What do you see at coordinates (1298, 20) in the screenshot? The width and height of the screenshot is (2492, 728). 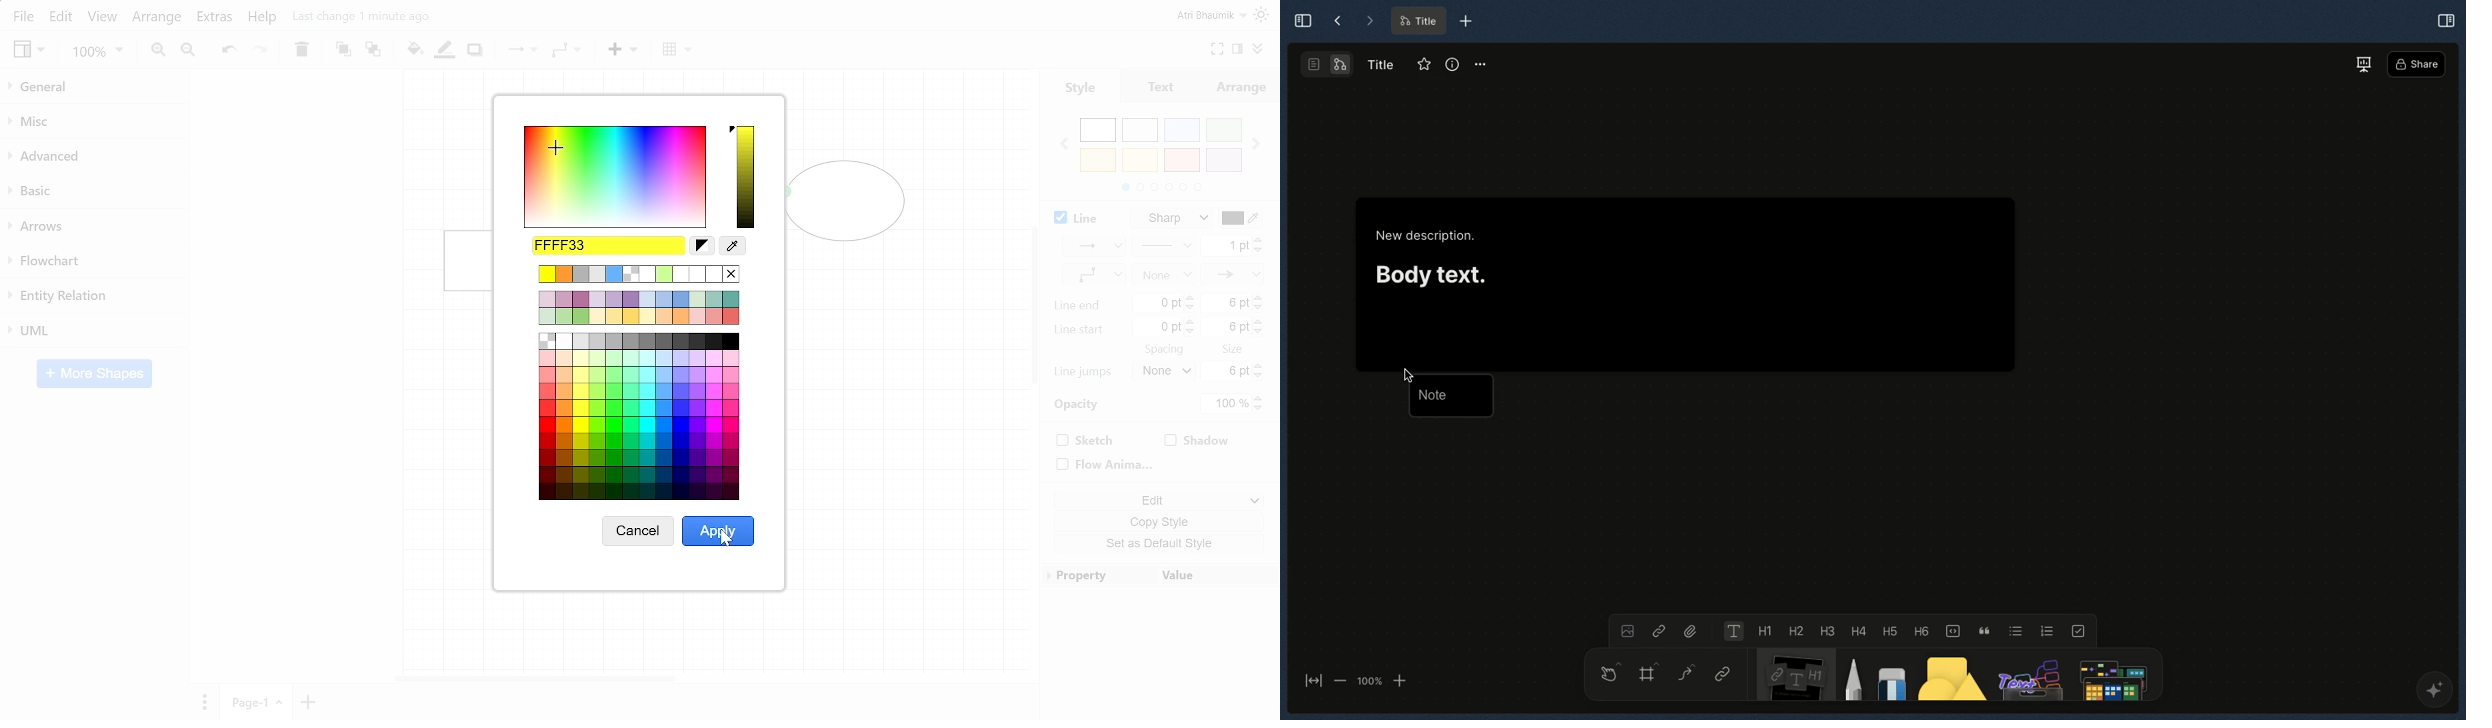 I see `Expand sidebar` at bounding box center [1298, 20].